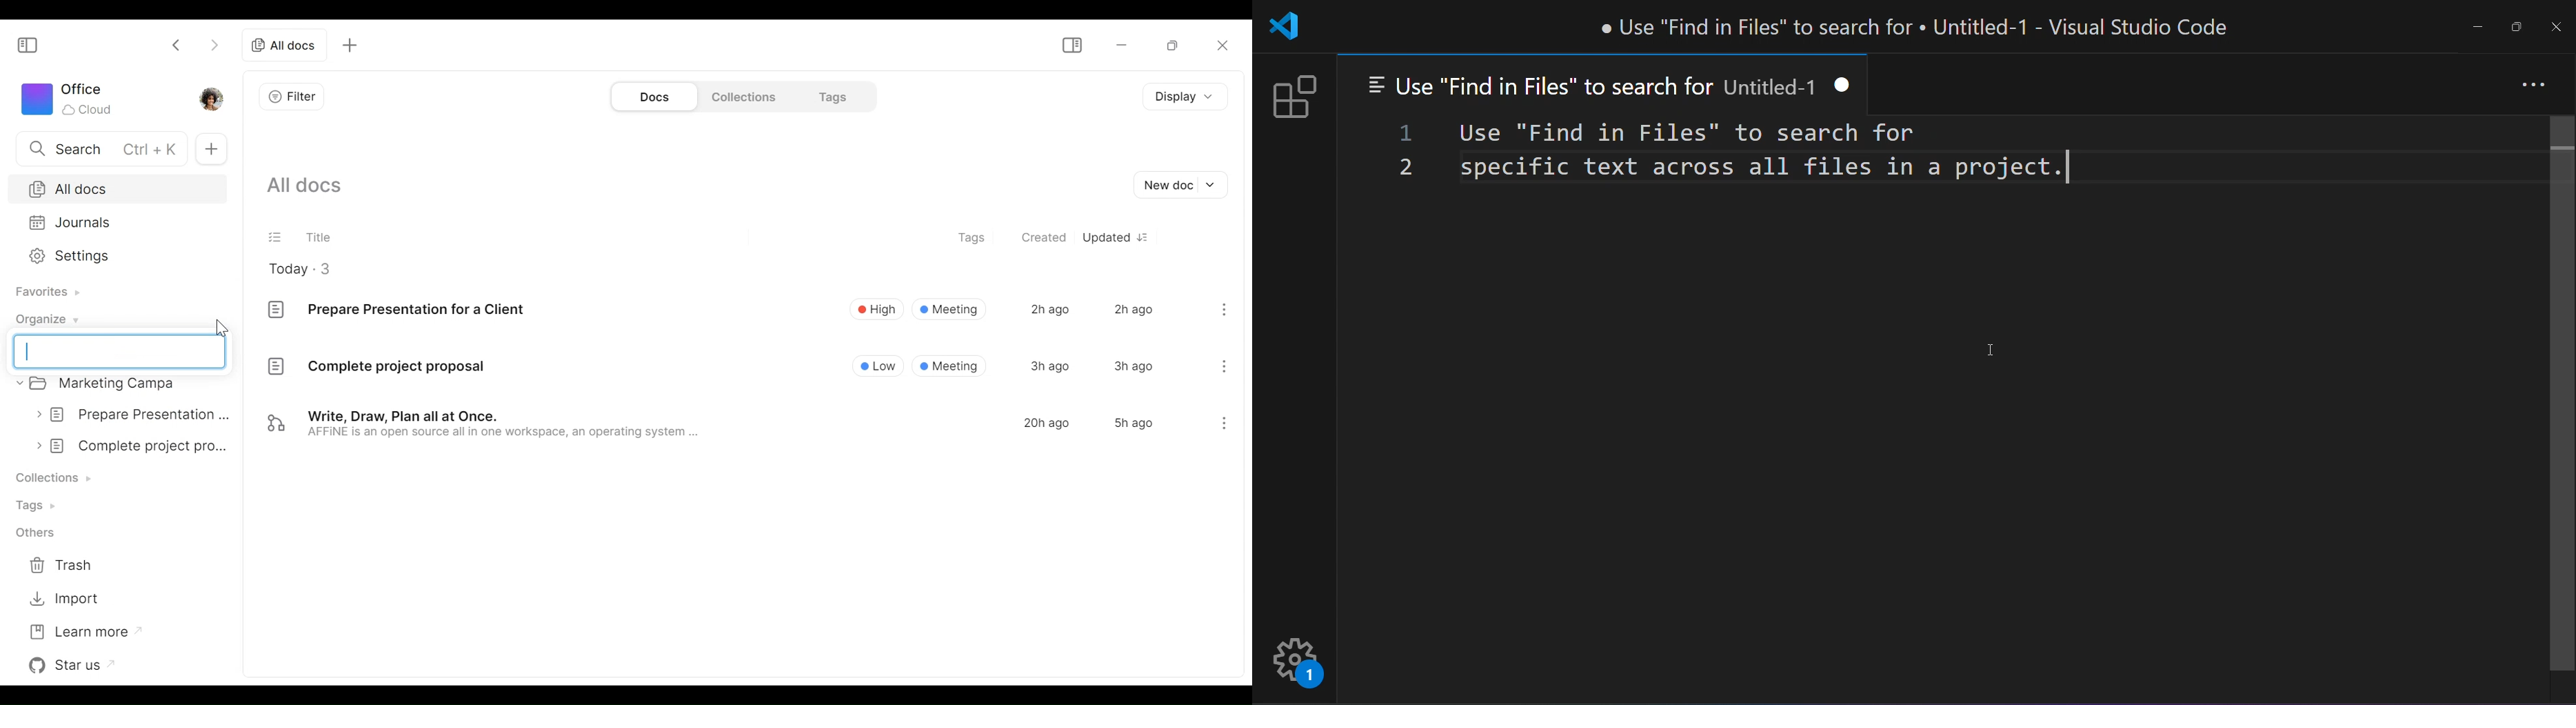  Describe the element at coordinates (1047, 423) in the screenshot. I see `20h ago` at that location.